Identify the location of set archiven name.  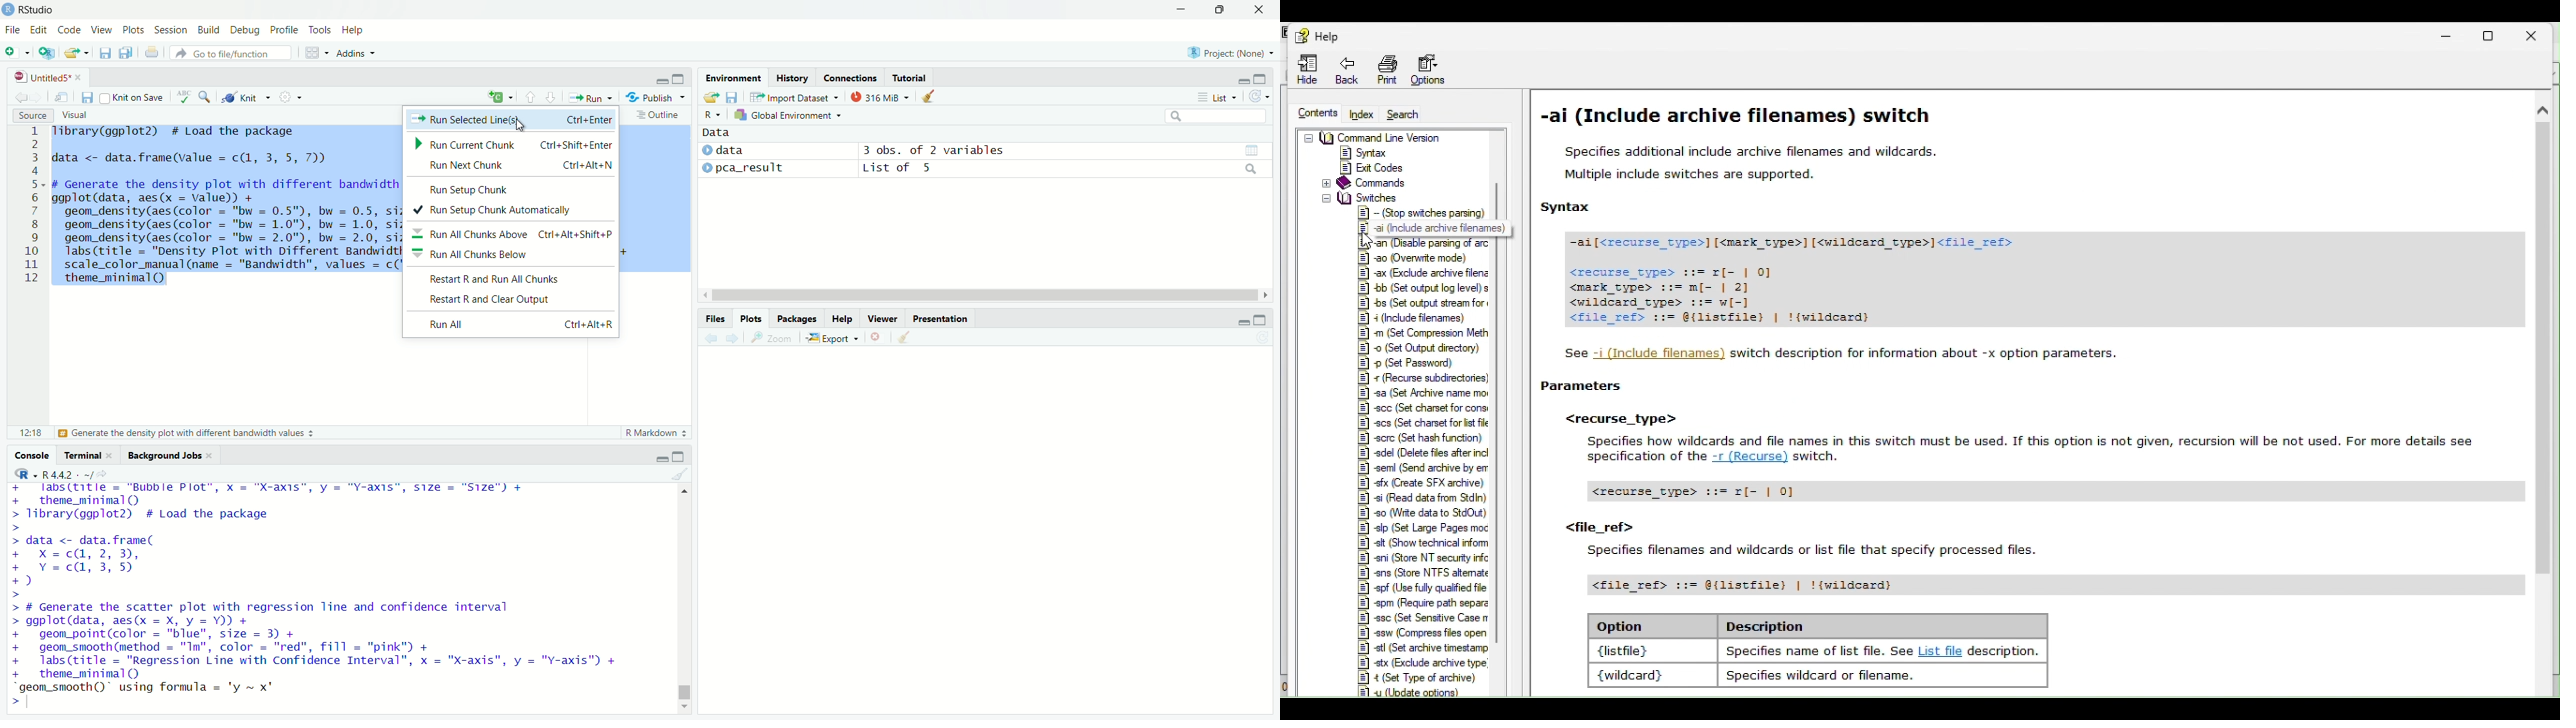
(1423, 392).